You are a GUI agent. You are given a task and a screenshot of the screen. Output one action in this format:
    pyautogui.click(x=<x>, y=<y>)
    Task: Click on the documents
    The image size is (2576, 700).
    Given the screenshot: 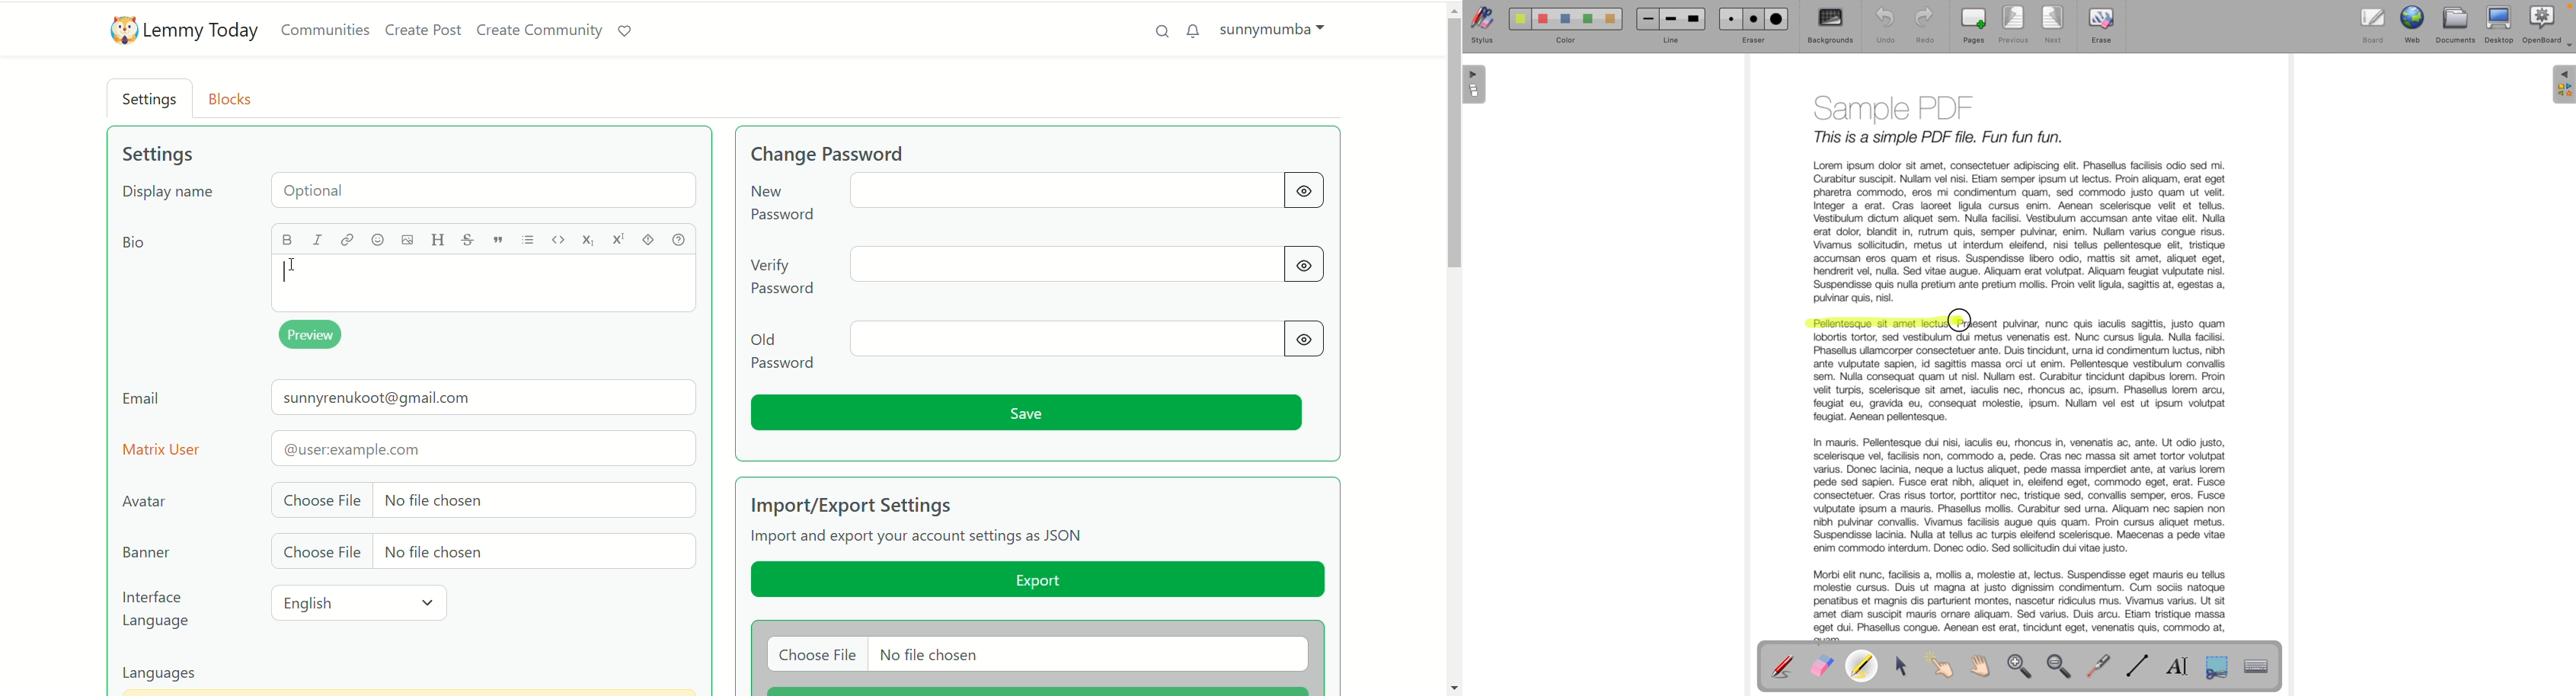 What is the action you would take?
    pyautogui.click(x=2457, y=24)
    